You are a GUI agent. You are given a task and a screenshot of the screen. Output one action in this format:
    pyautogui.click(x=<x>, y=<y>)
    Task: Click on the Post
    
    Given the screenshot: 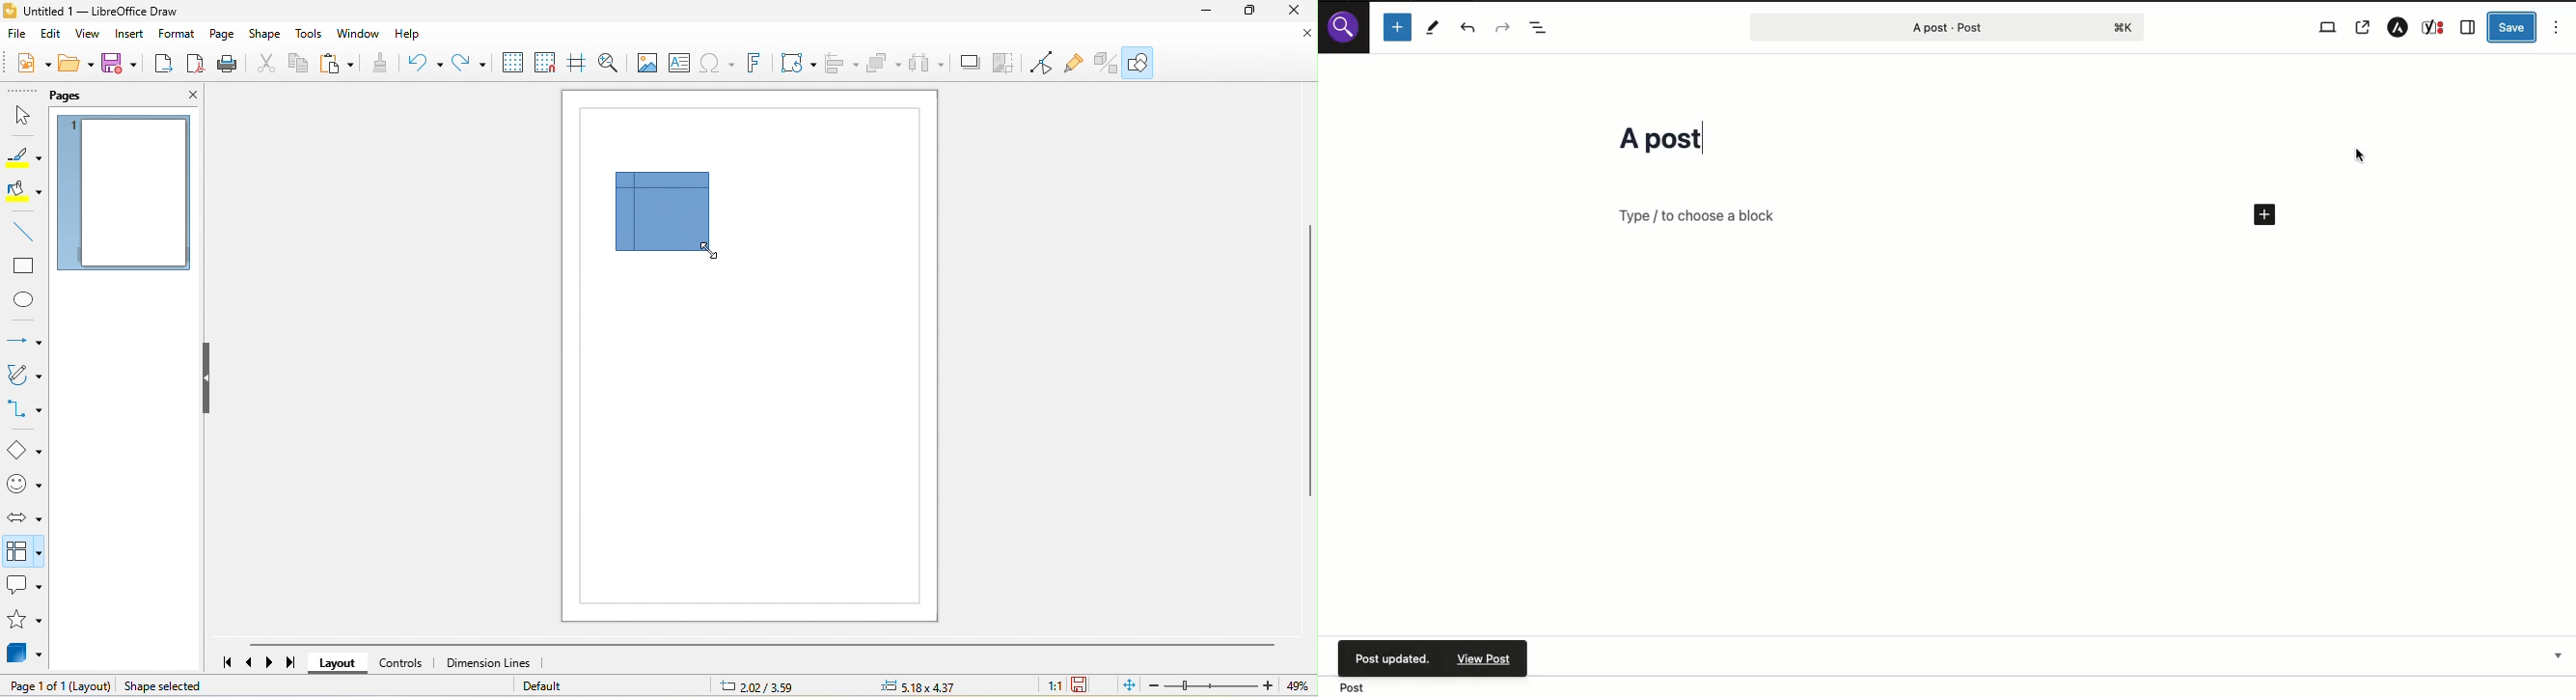 What is the action you would take?
    pyautogui.click(x=1946, y=26)
    